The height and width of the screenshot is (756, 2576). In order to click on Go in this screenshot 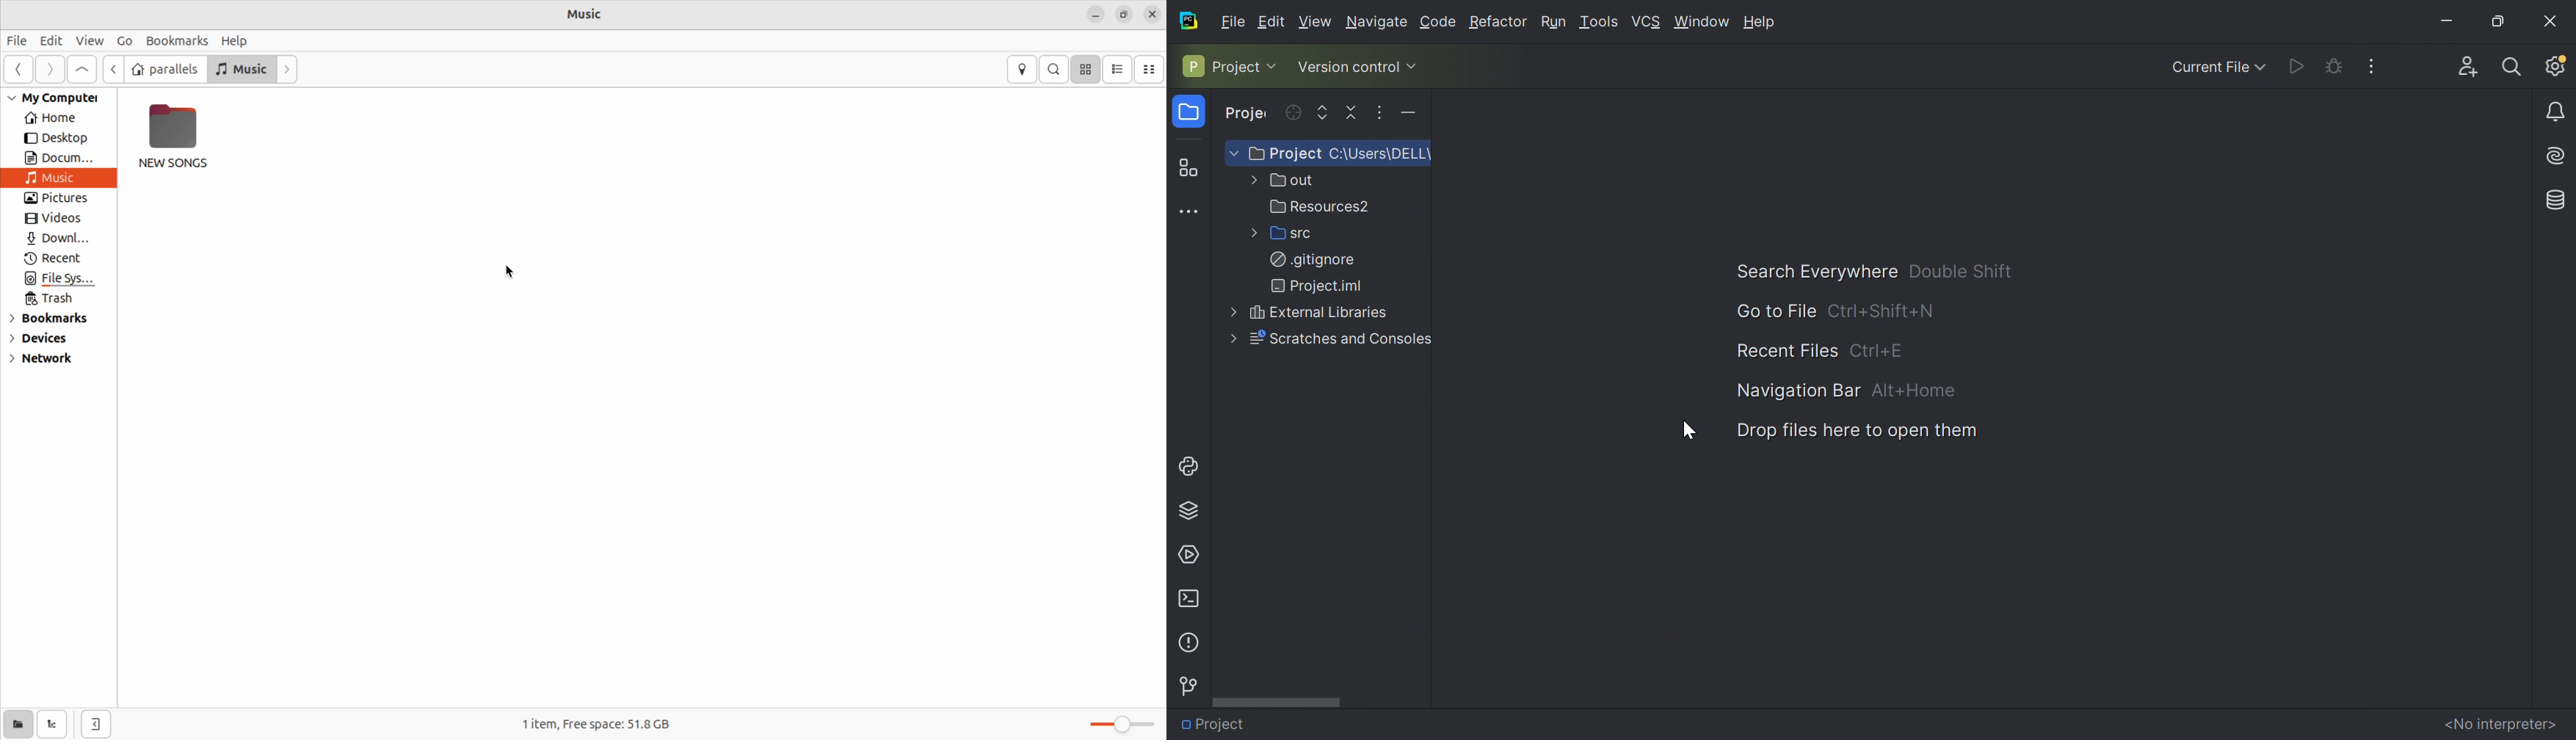, I will do `click(126, 41)`.